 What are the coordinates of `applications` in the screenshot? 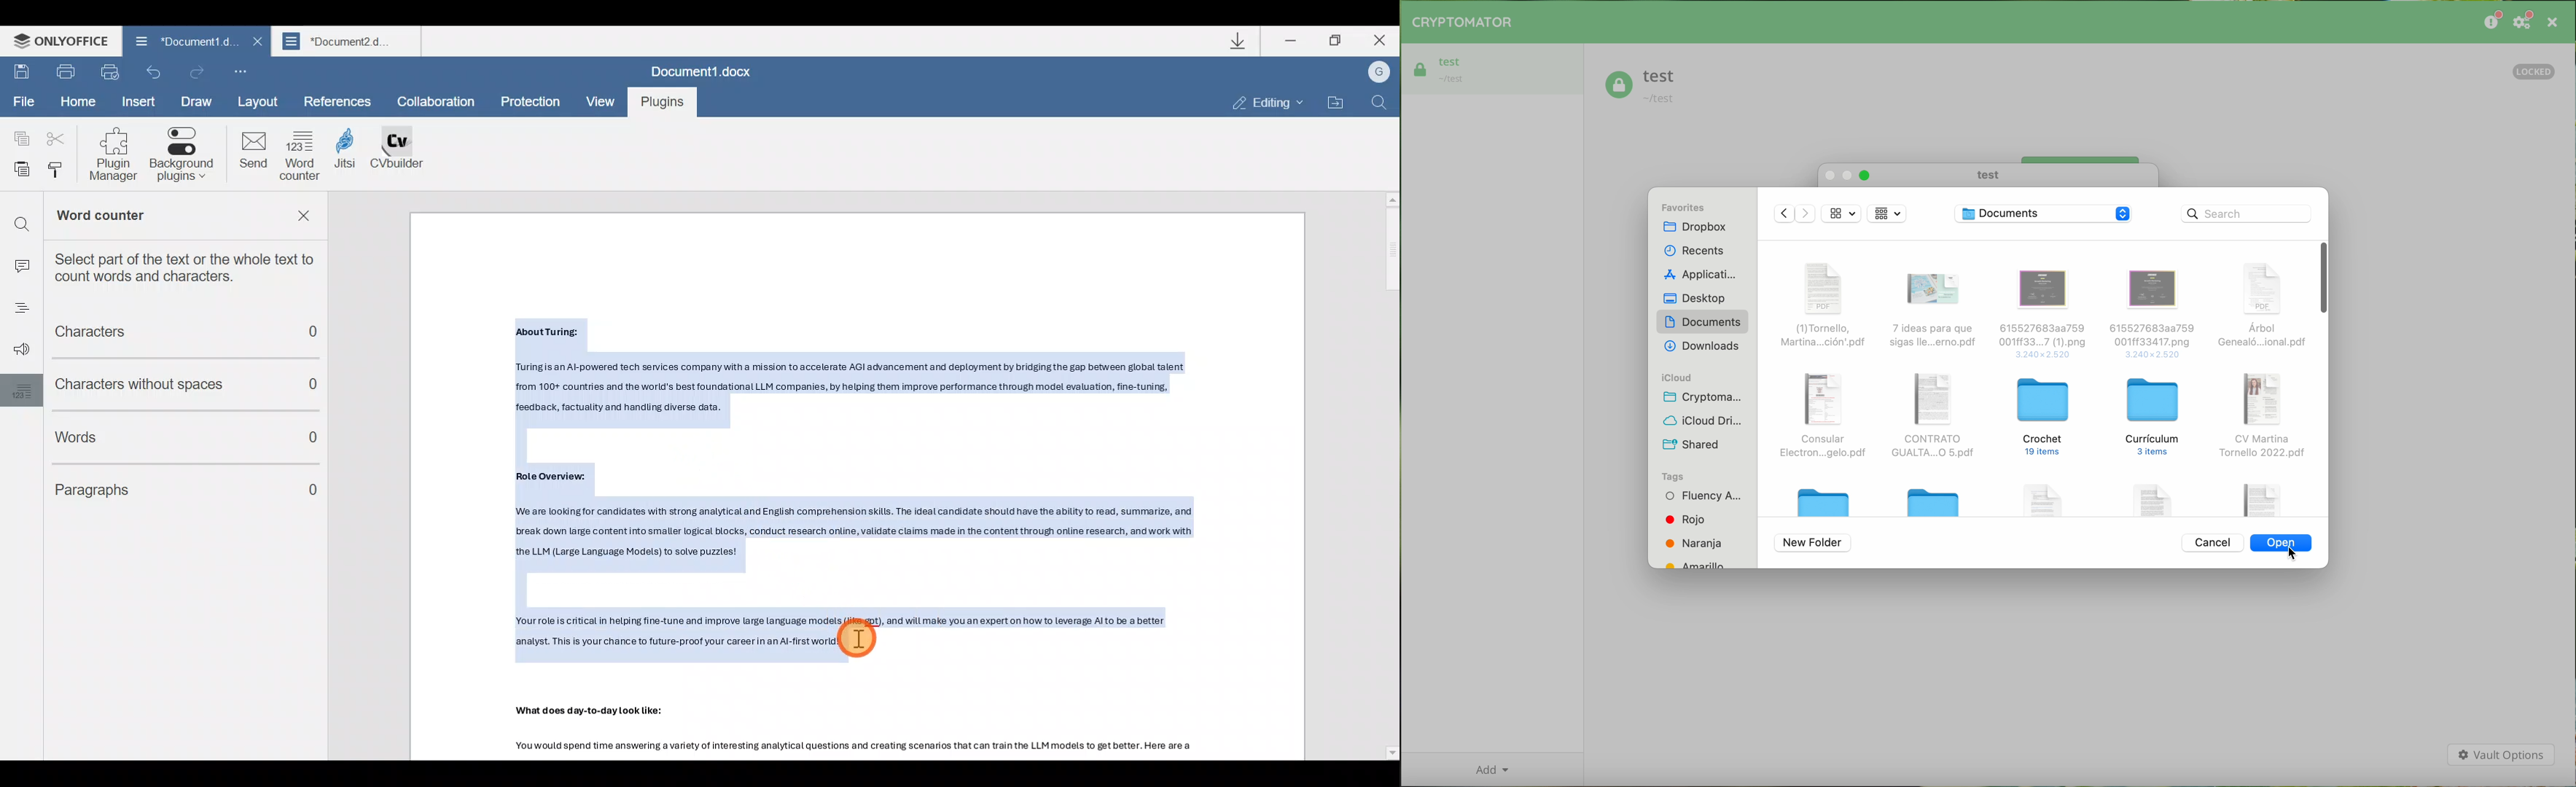 It's located at (1697, 274).